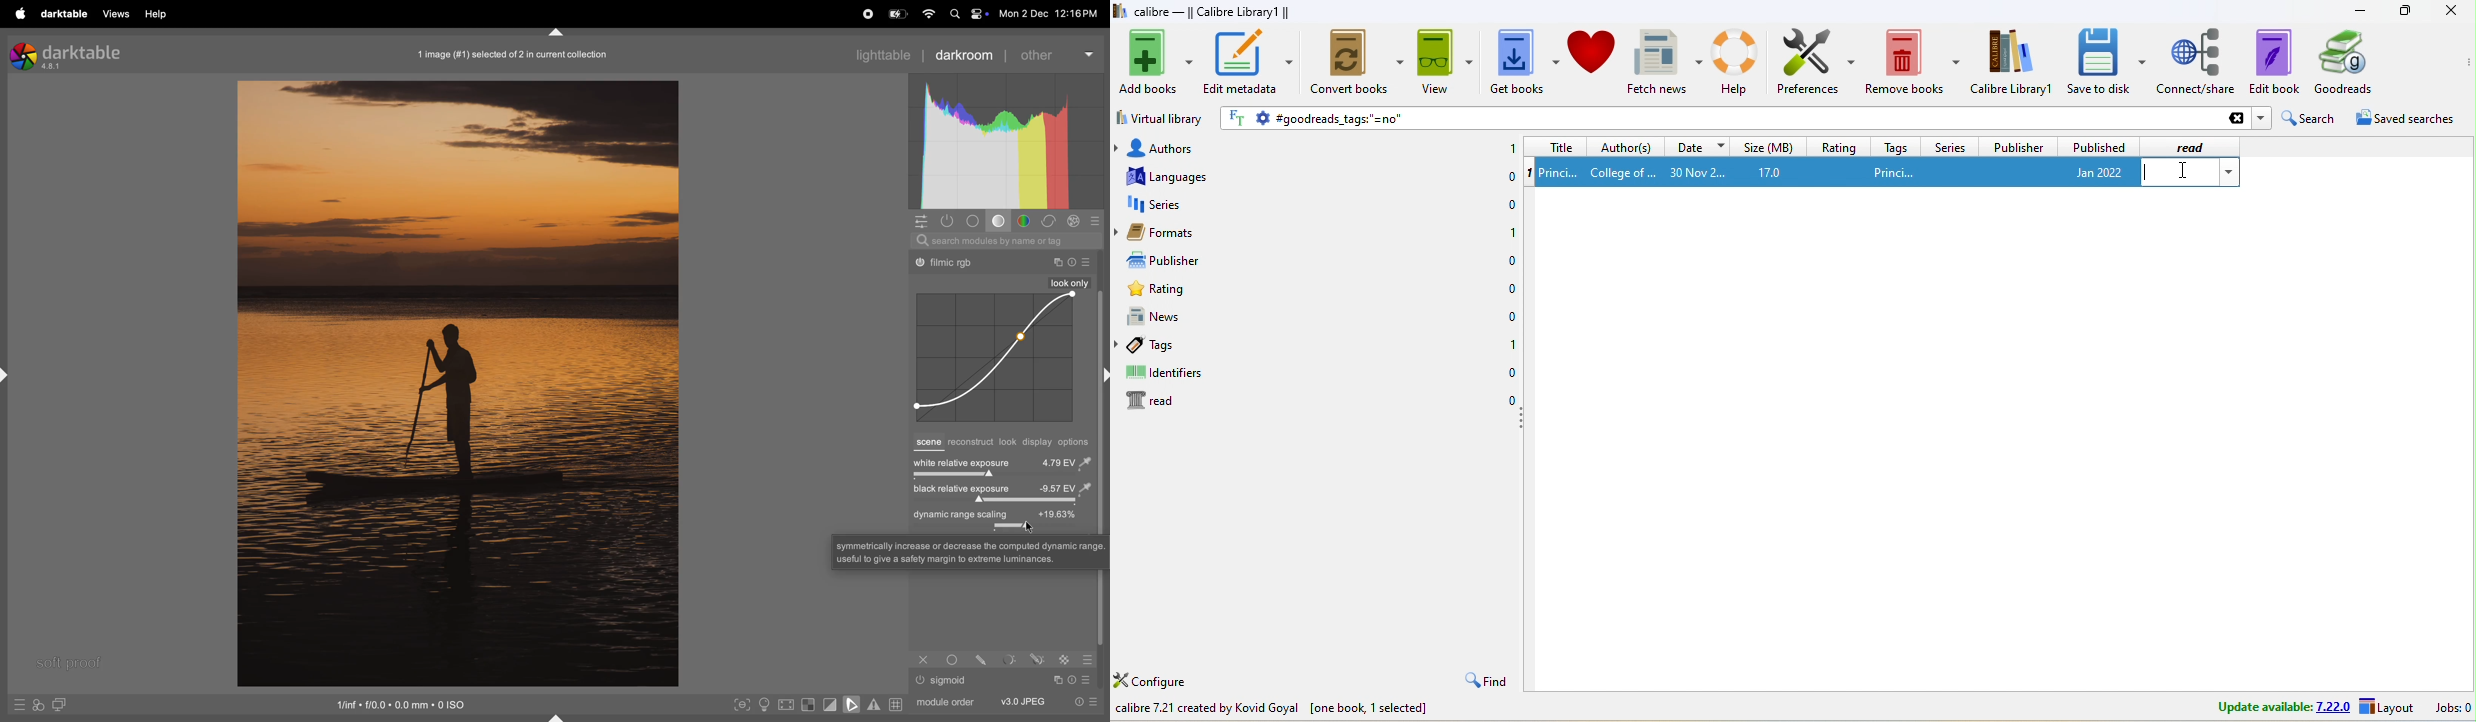 The width and height of the screenshot is (2492, 728). What do you see at coordinates (1029, 526) in the screenshot?
I see `cursor` at bounding box center [1029, 526].